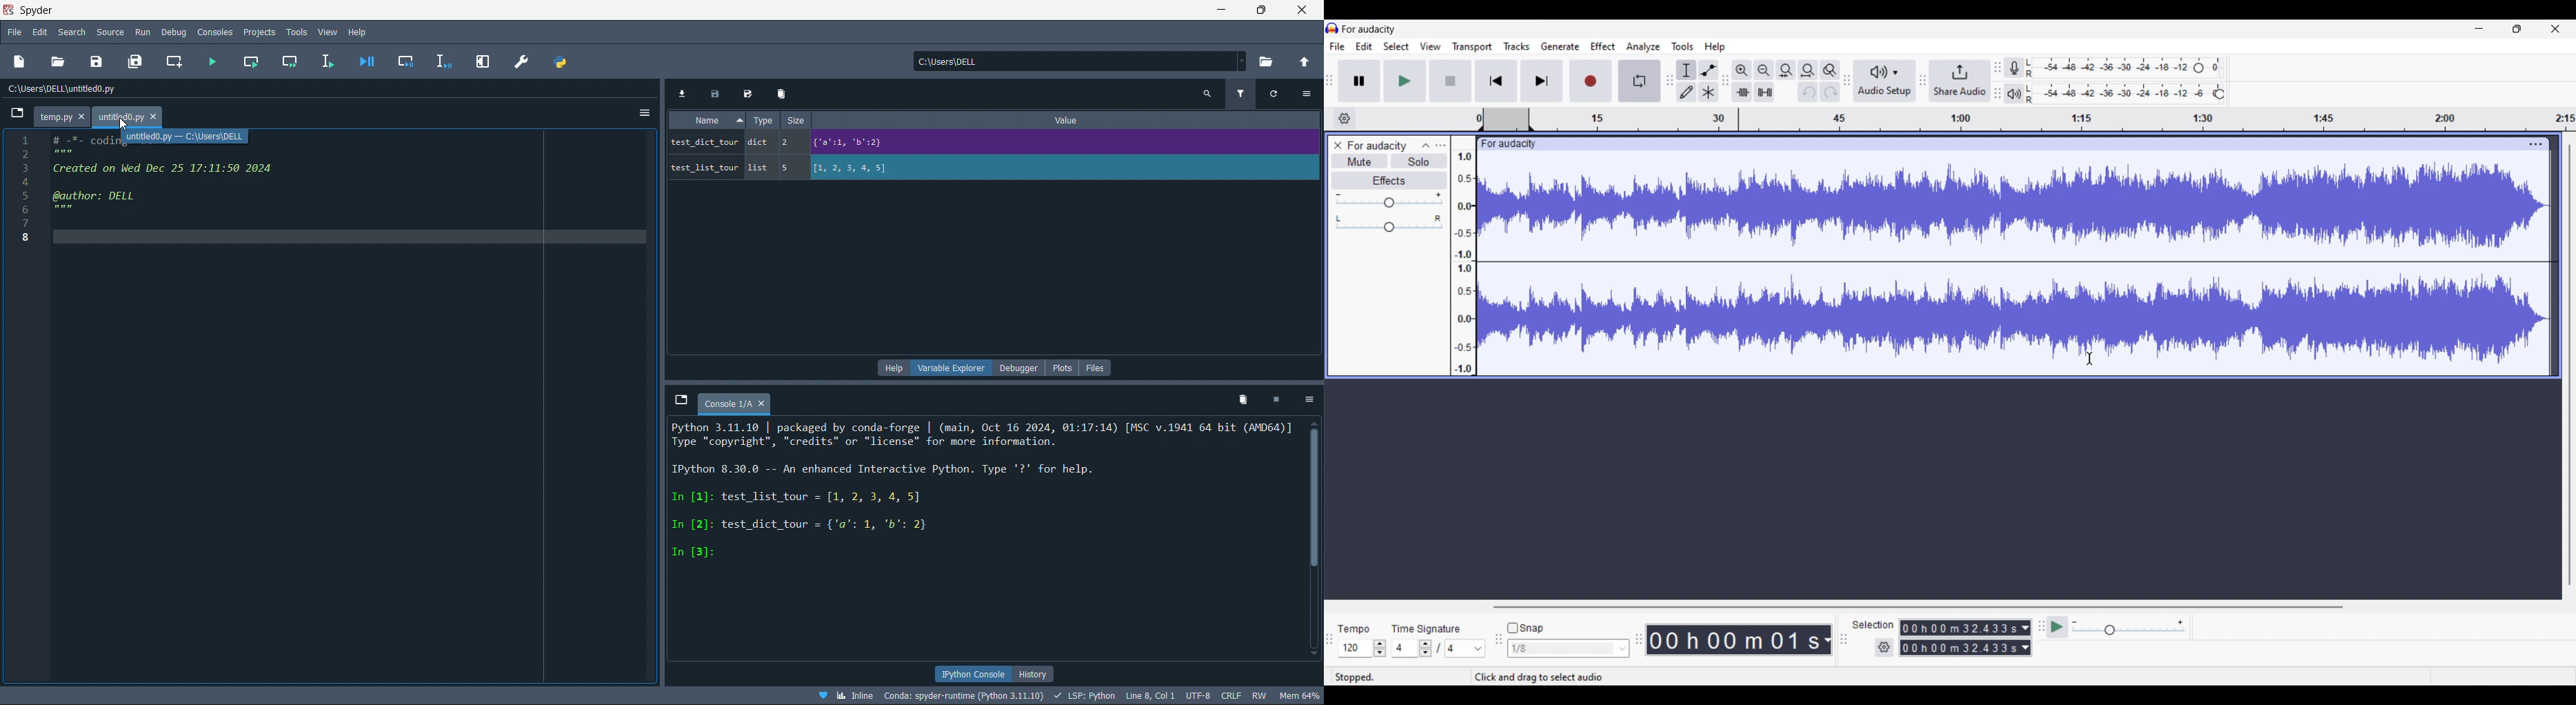  Describe the element at coordinates (1084, 695) in the screenshot. I see `LSP: Python` at that location.